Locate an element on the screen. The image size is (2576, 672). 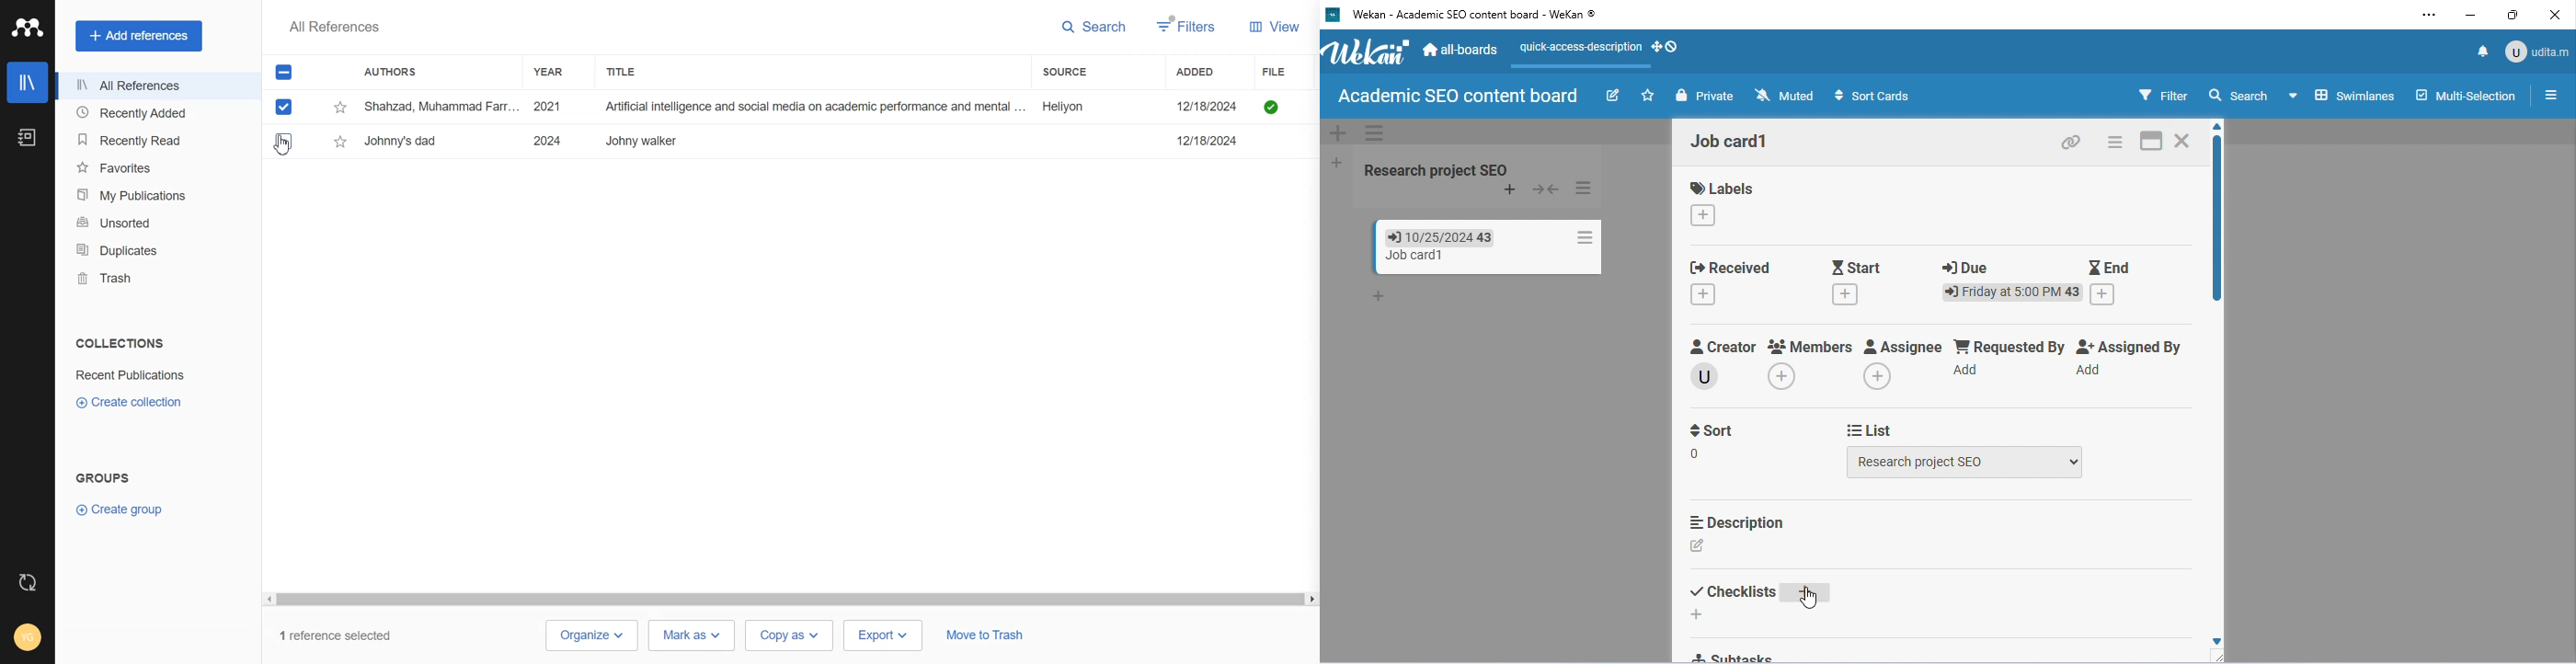
maximize is located at coordinates (2513, 15).